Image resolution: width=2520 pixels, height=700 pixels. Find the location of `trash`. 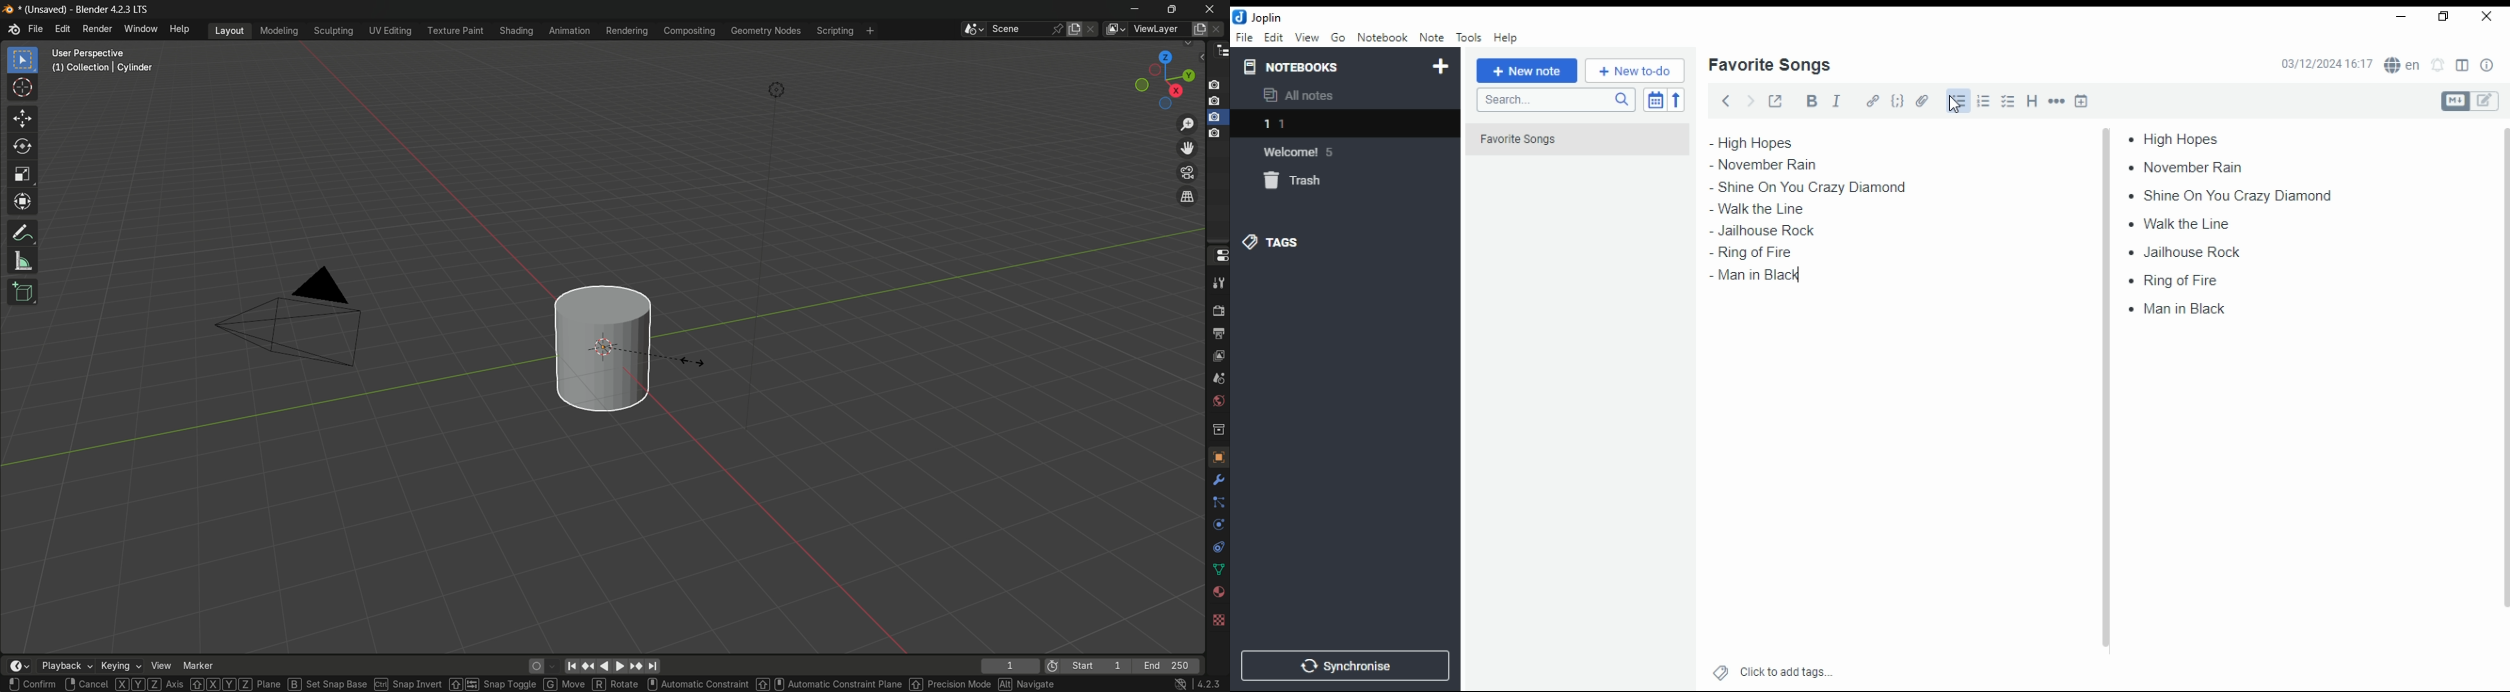

trash is located at coordinates (1304, 184).